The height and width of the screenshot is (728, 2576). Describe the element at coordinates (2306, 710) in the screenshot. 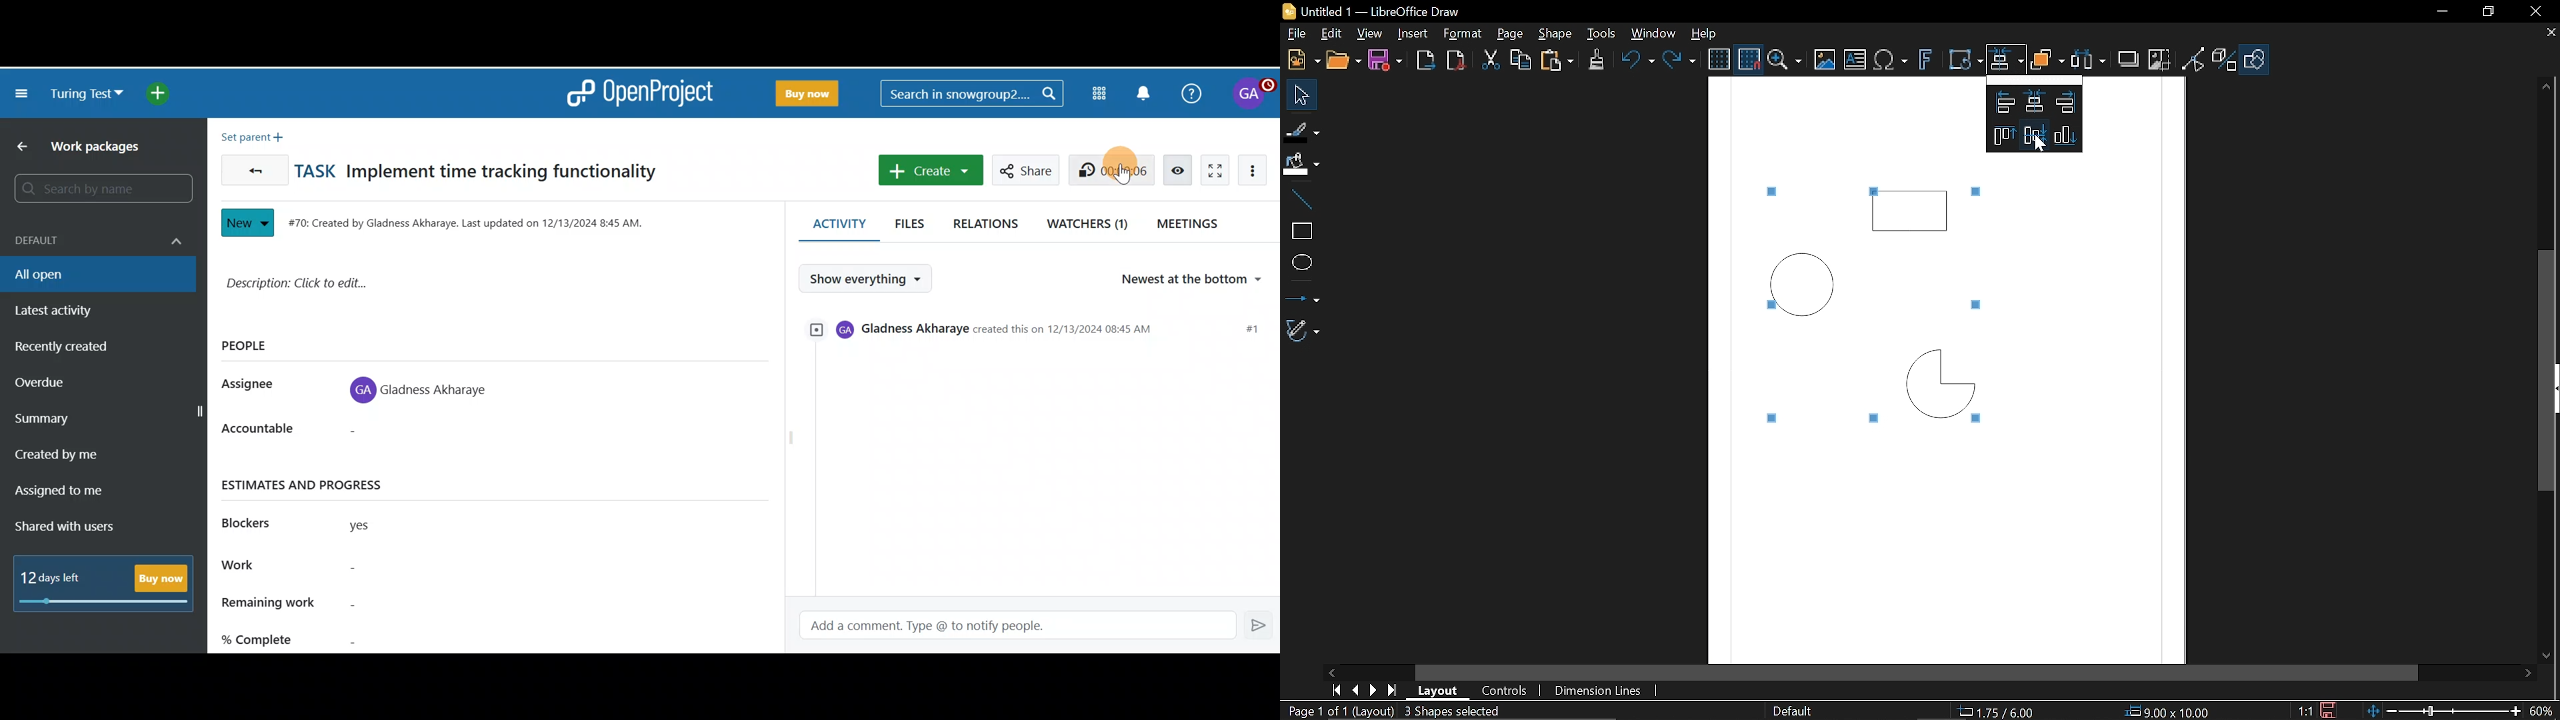

I see `1:1 (Scaling factor)` at that location.